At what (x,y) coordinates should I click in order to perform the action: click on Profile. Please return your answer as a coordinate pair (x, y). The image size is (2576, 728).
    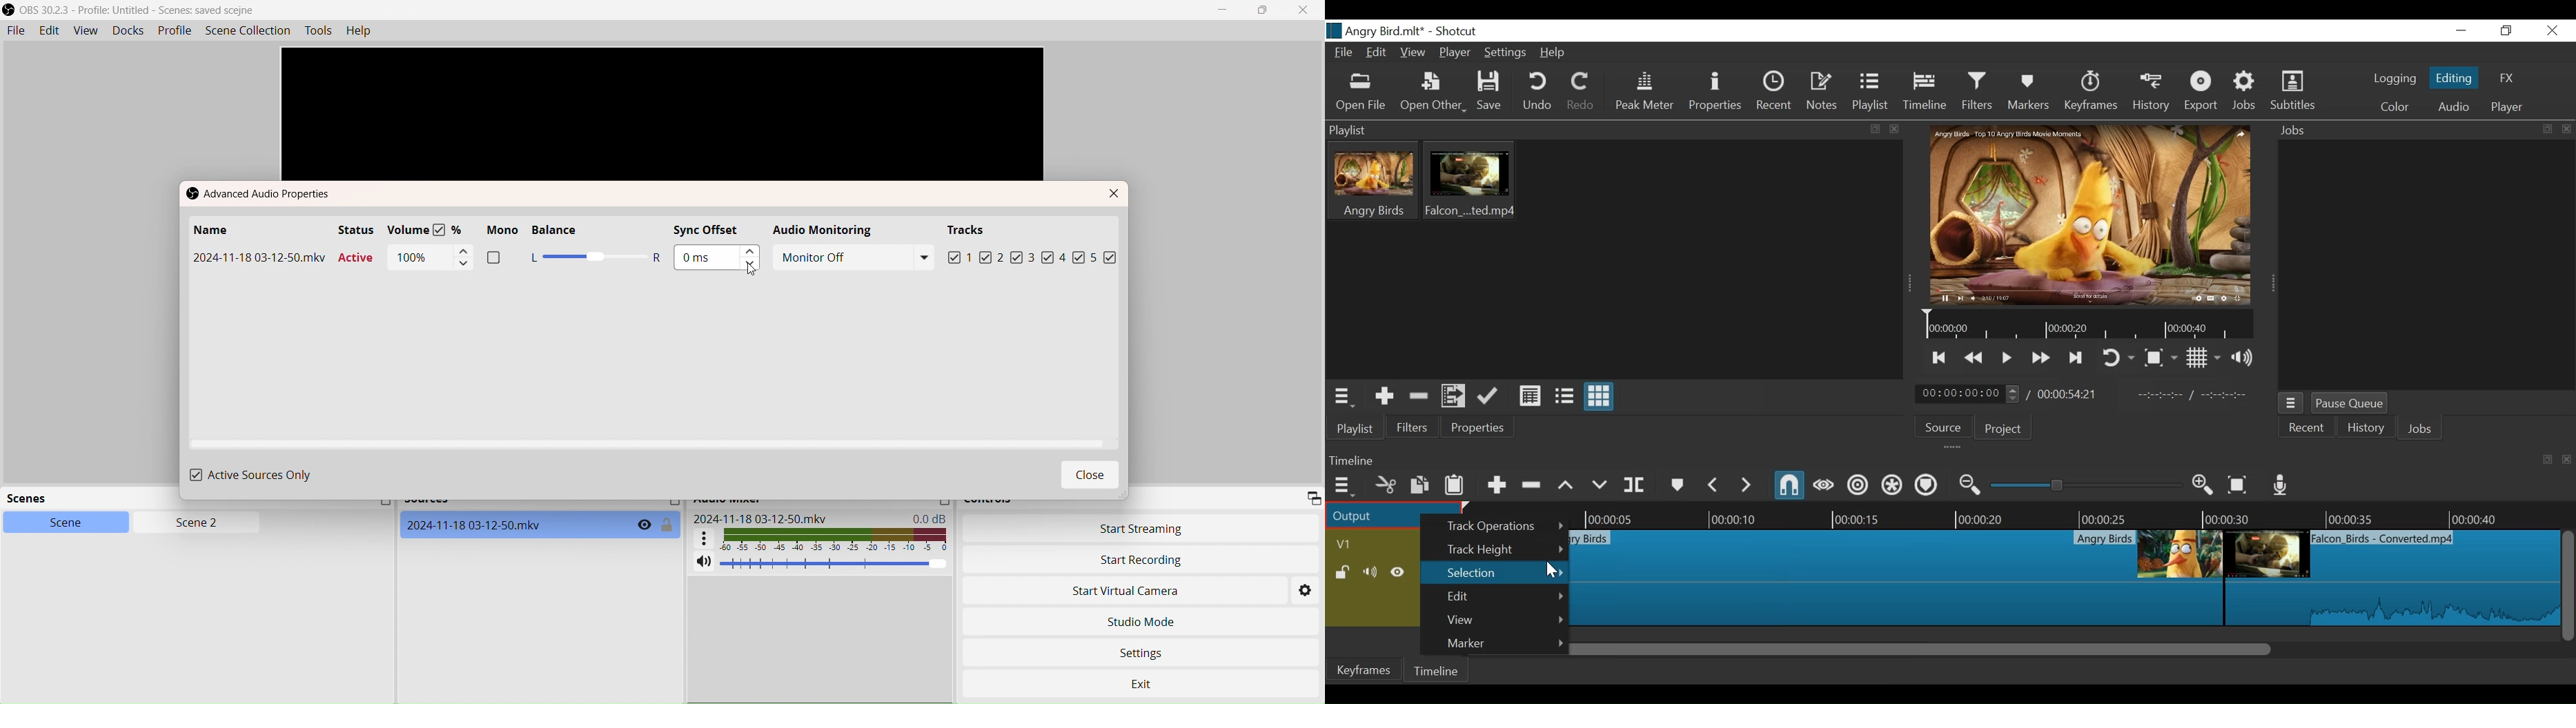
    Looking at the image, I should click on (175, 30).